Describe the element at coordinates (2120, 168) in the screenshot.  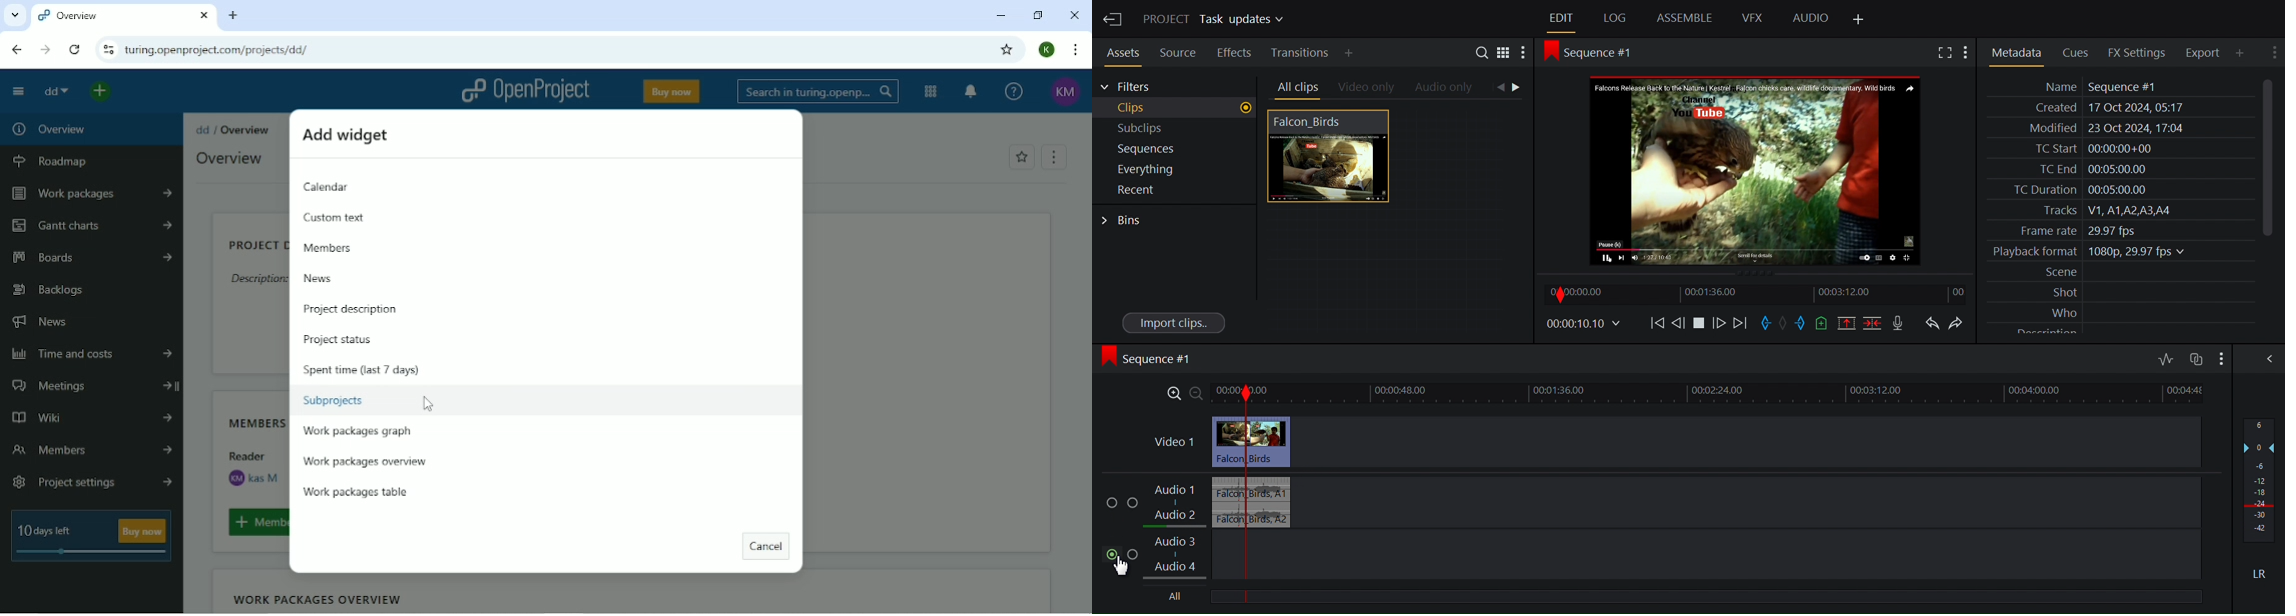
I see `TC End` at that location.